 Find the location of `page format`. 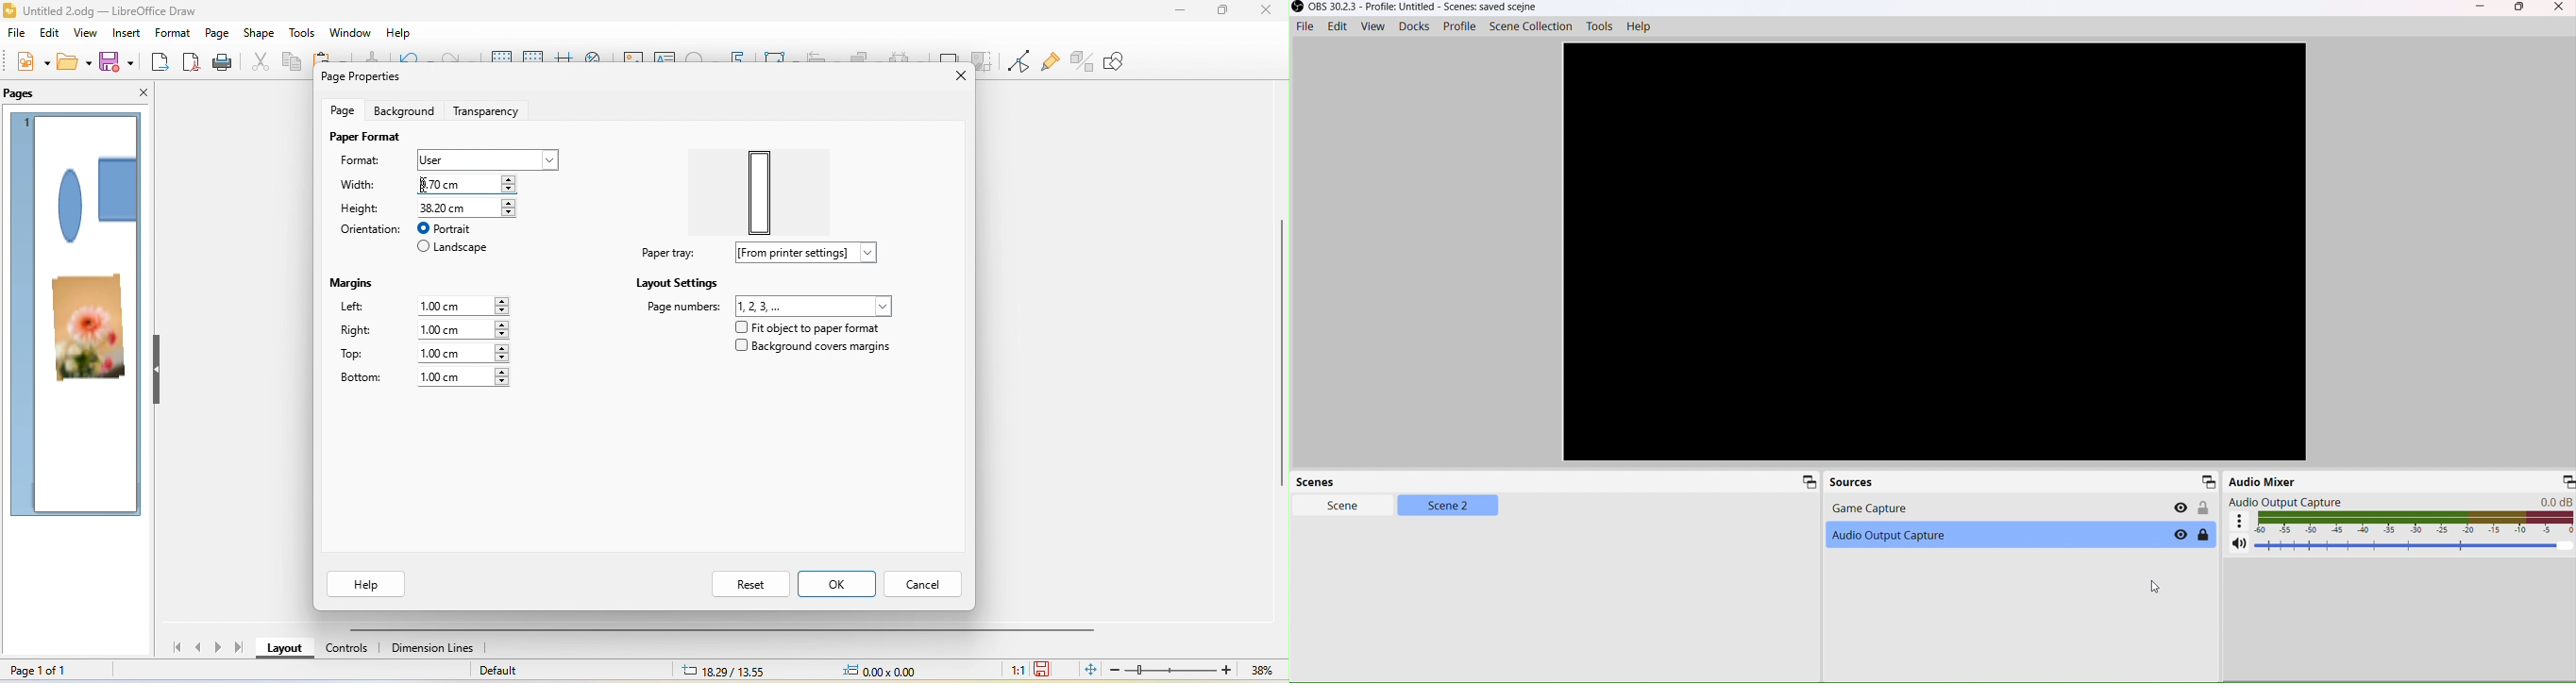

page format is located at coordinates (368, 135).